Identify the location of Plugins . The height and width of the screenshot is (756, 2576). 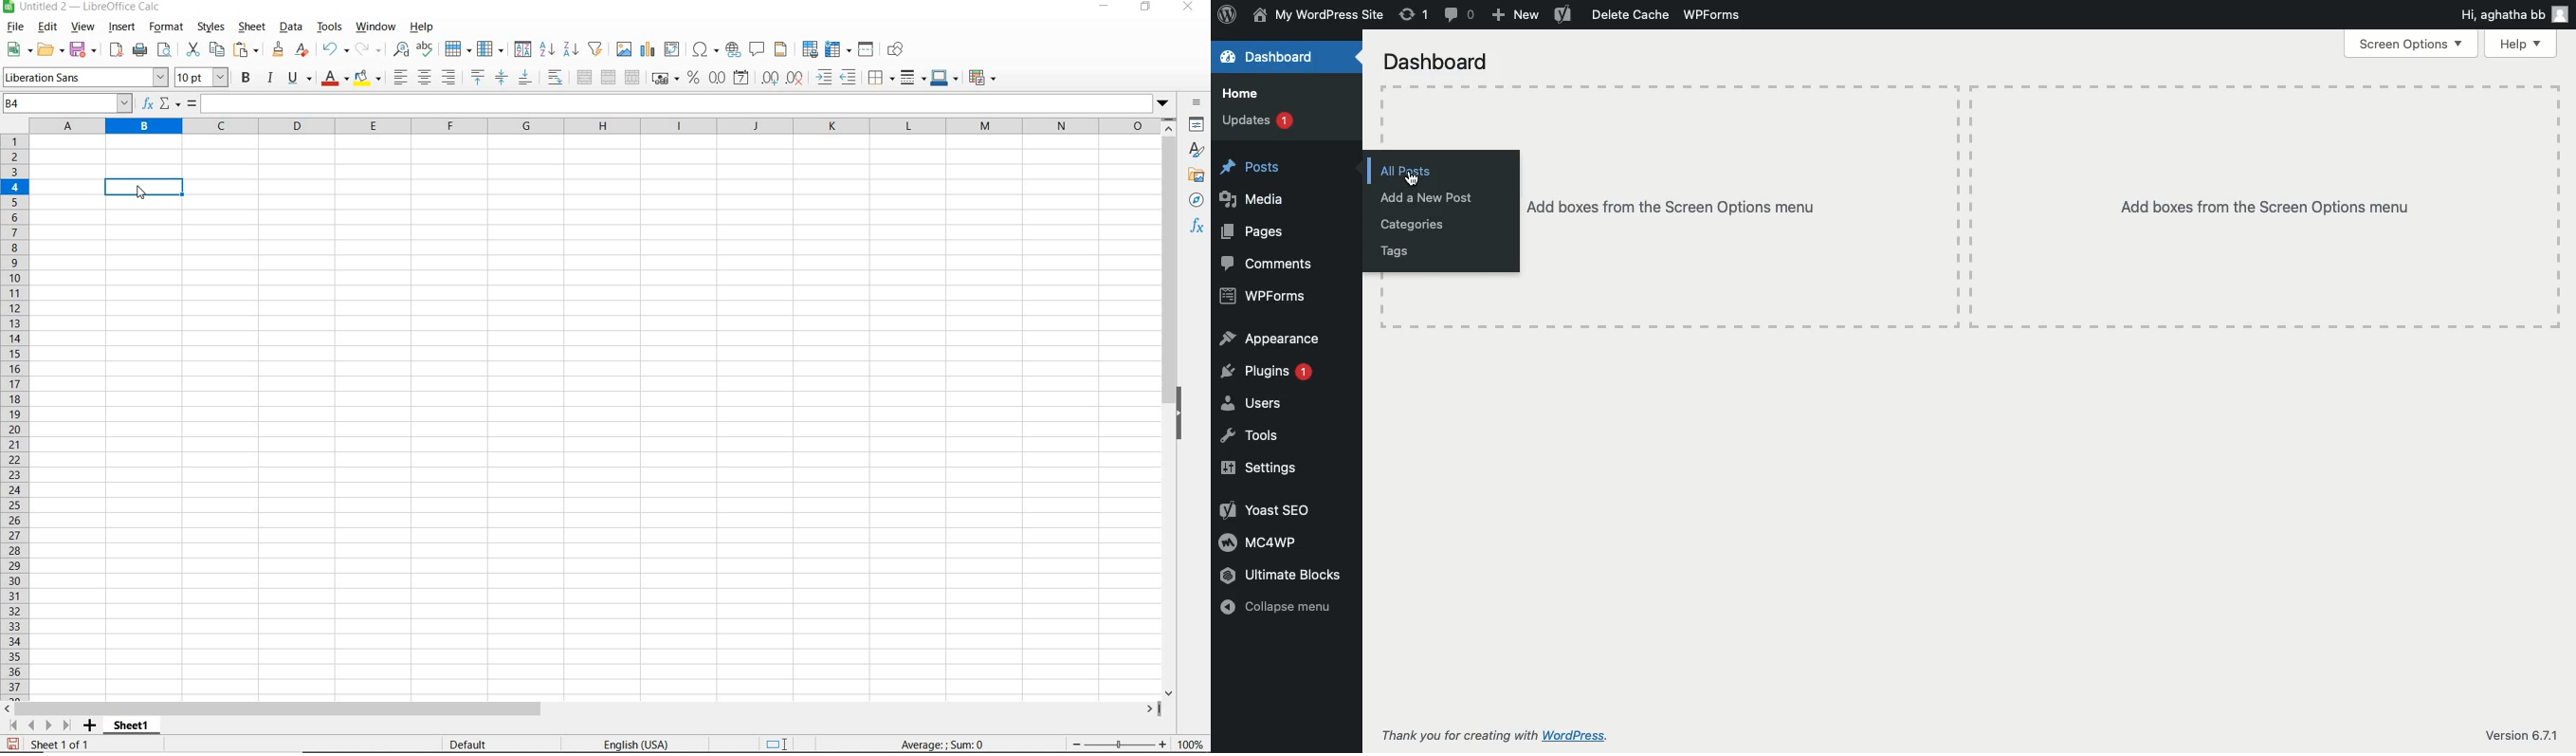
(1272, 370).